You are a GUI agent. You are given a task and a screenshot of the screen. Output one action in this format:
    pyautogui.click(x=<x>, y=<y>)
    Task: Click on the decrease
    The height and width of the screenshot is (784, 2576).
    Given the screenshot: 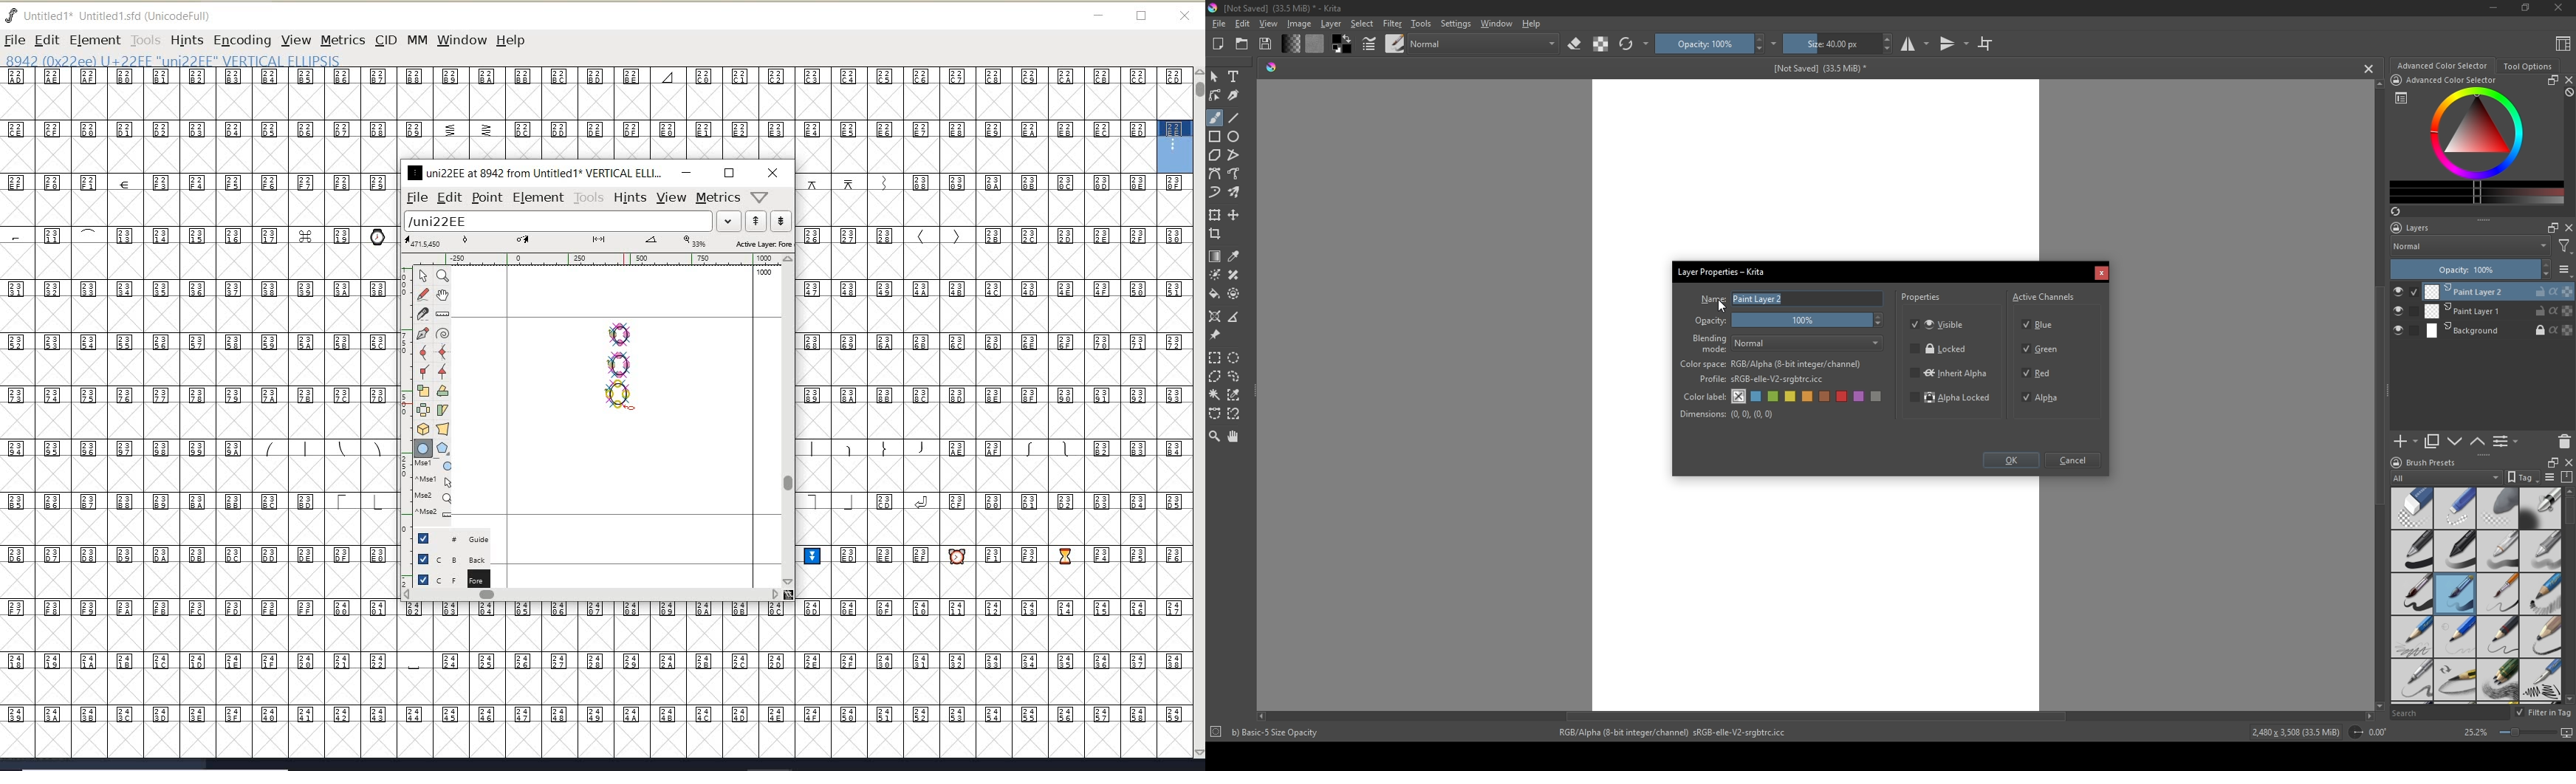 What is the action you would take?
    pyautogui.click(x=2545, y=276)
    